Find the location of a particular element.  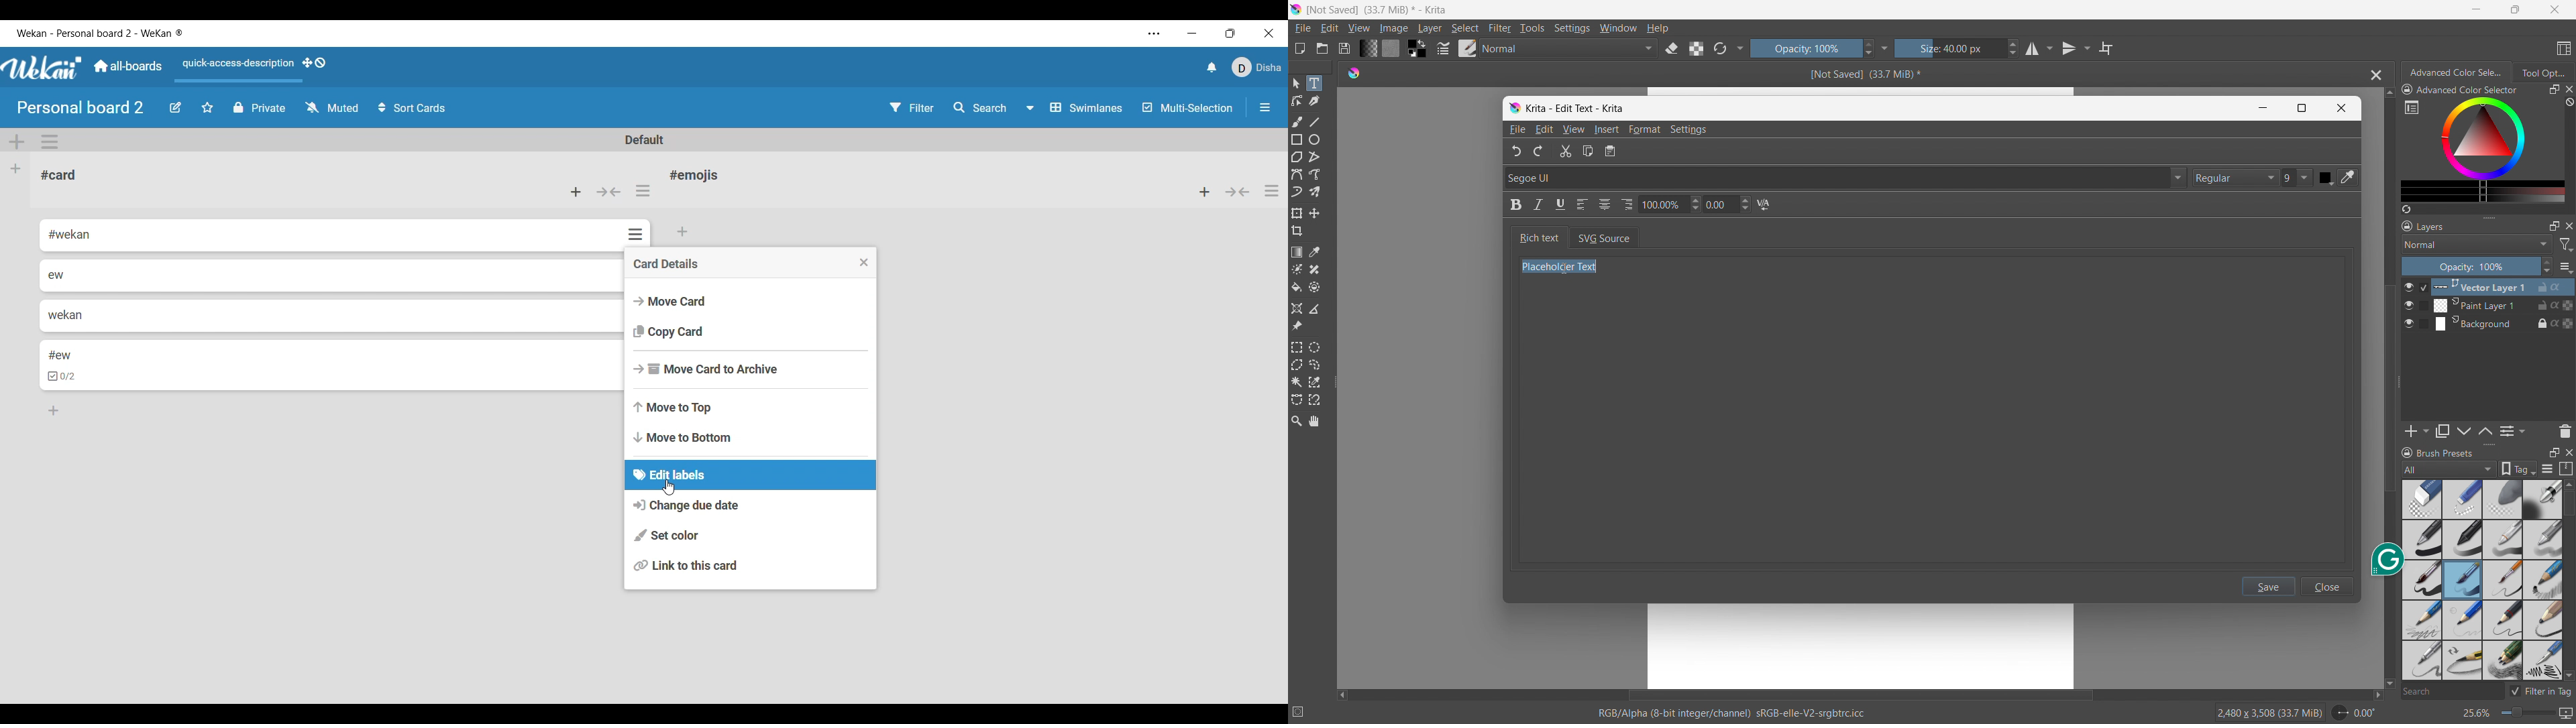

9 is located at coordinates (2298, 178).